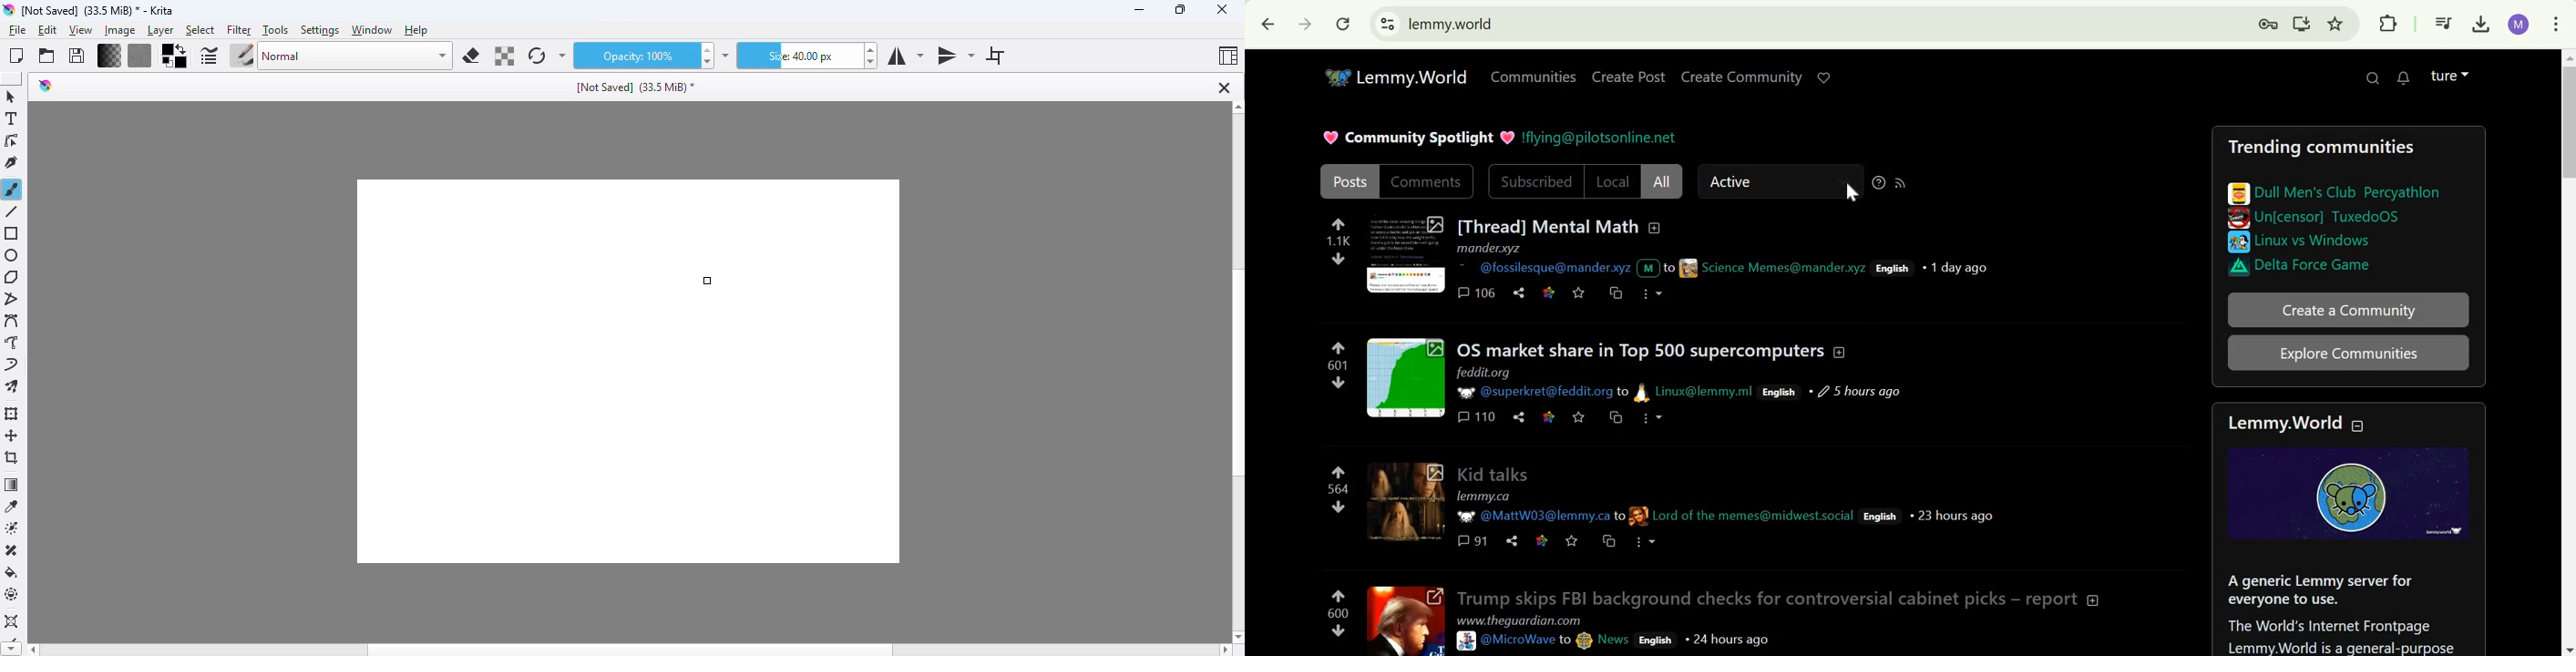 Image resolution: width=2576 pixels, height=672 pixels. I want to click on line tool, so click(12, 211).